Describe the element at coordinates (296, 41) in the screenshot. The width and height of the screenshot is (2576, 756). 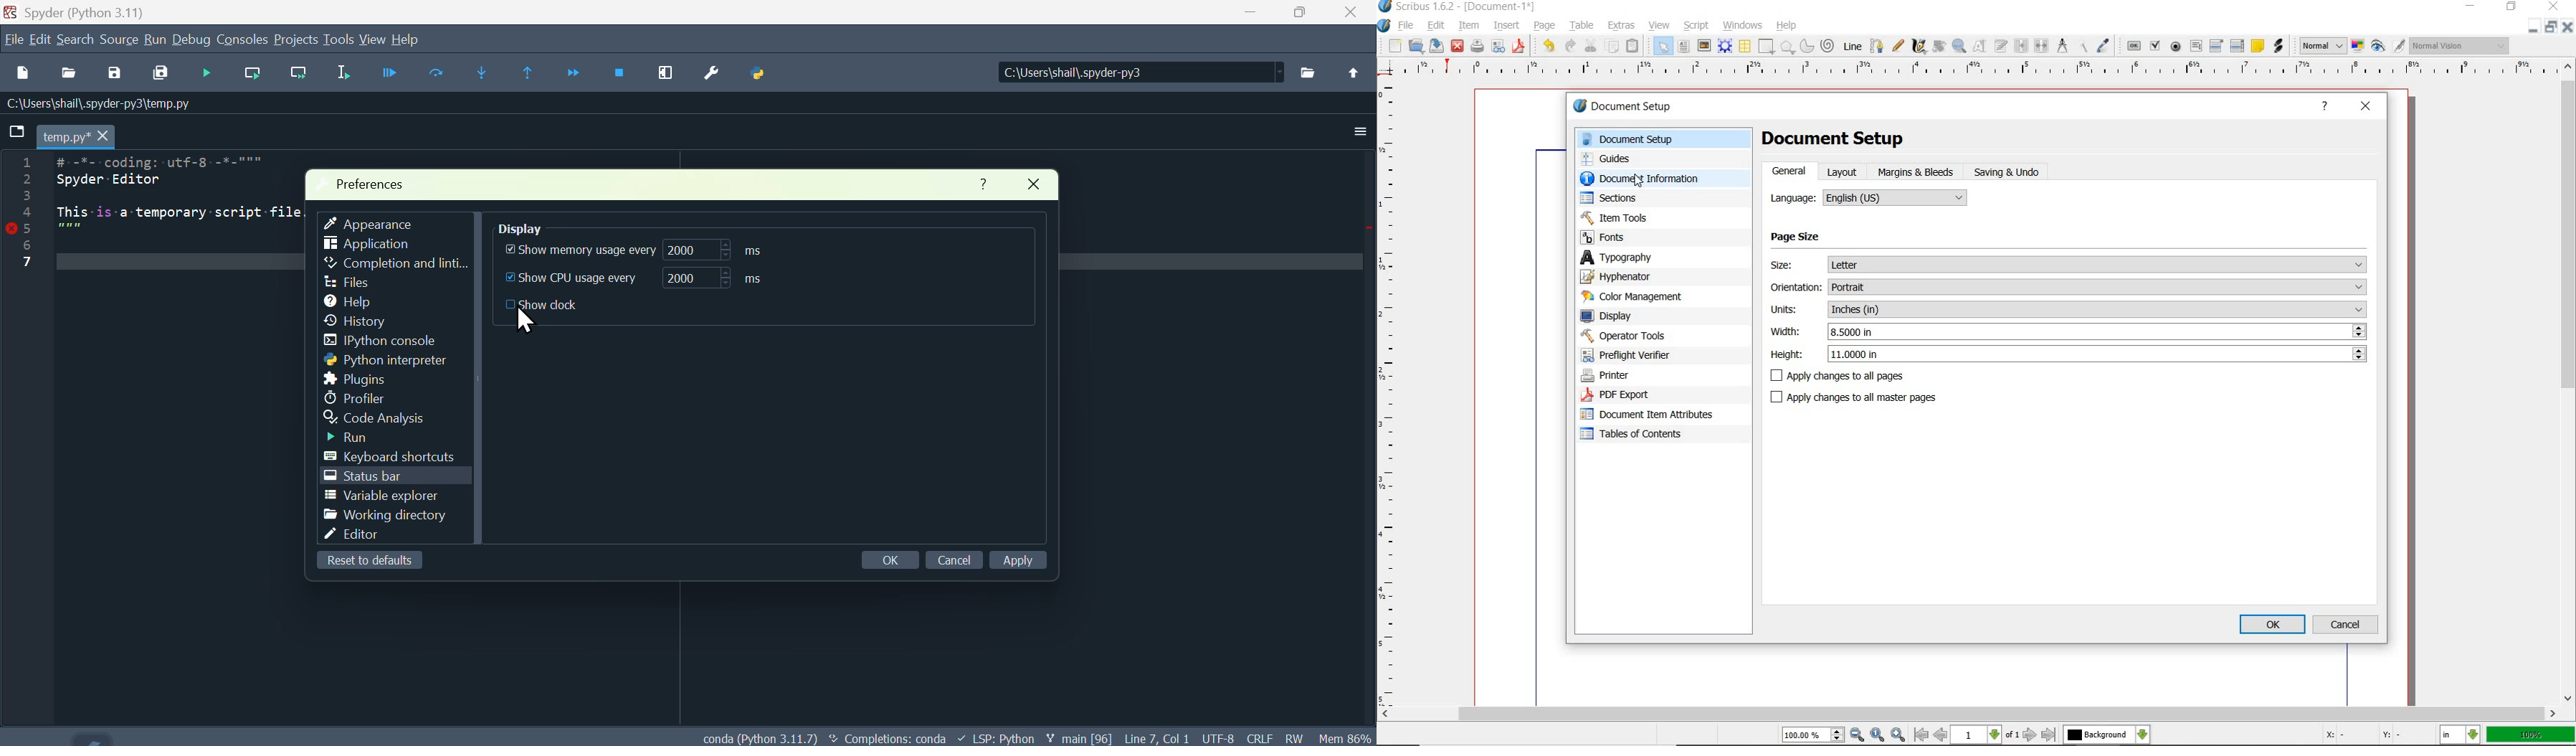
I see `Project` at that location.